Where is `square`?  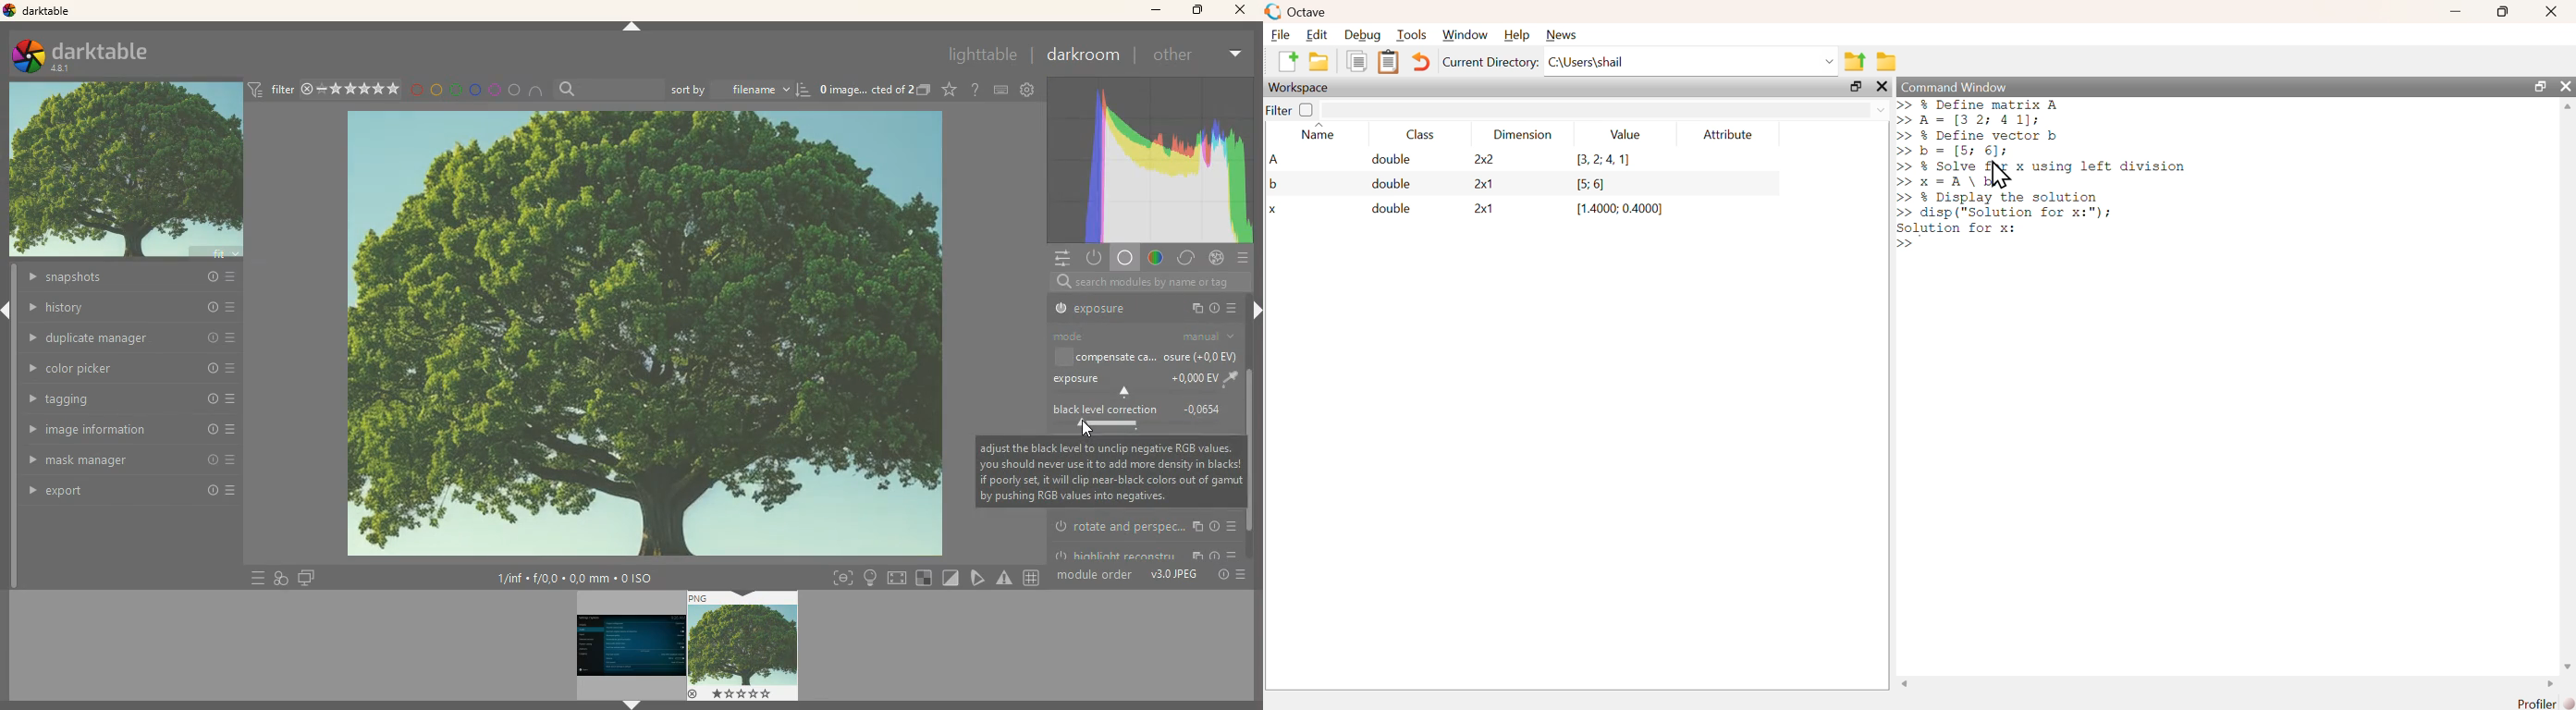 square is located at coordinates (924, 577).